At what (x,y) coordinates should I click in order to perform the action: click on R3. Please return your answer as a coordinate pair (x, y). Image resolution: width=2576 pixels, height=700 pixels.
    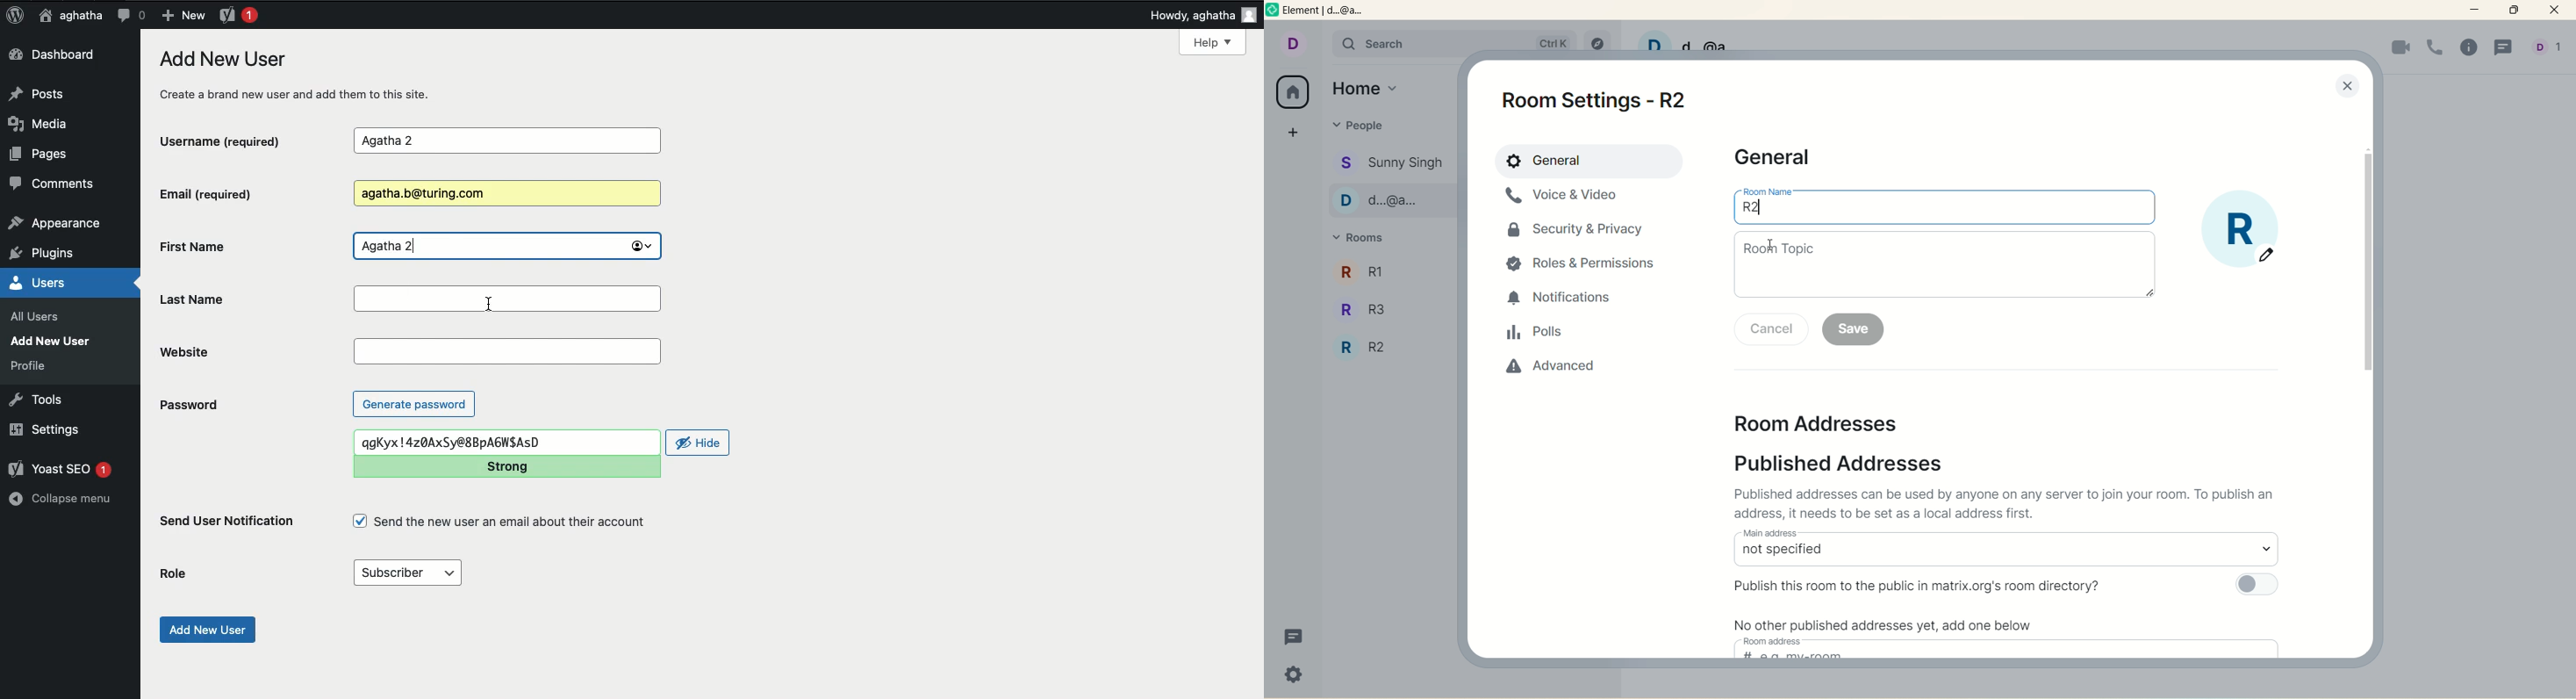
    Looking at the image, I should click on (1386, 306).